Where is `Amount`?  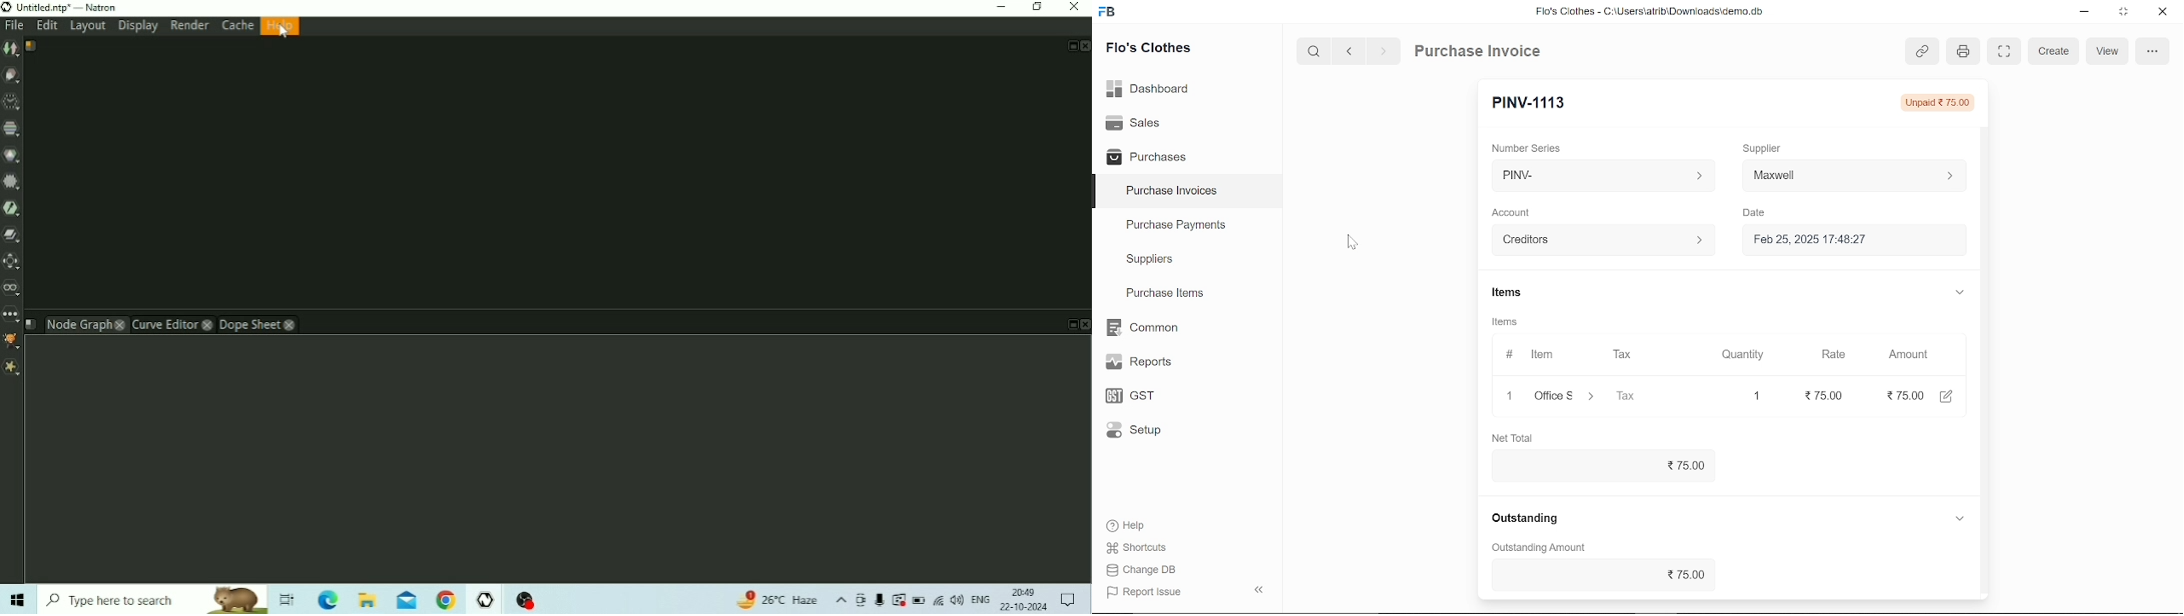
Amount is located at coordinates (1907, 353).